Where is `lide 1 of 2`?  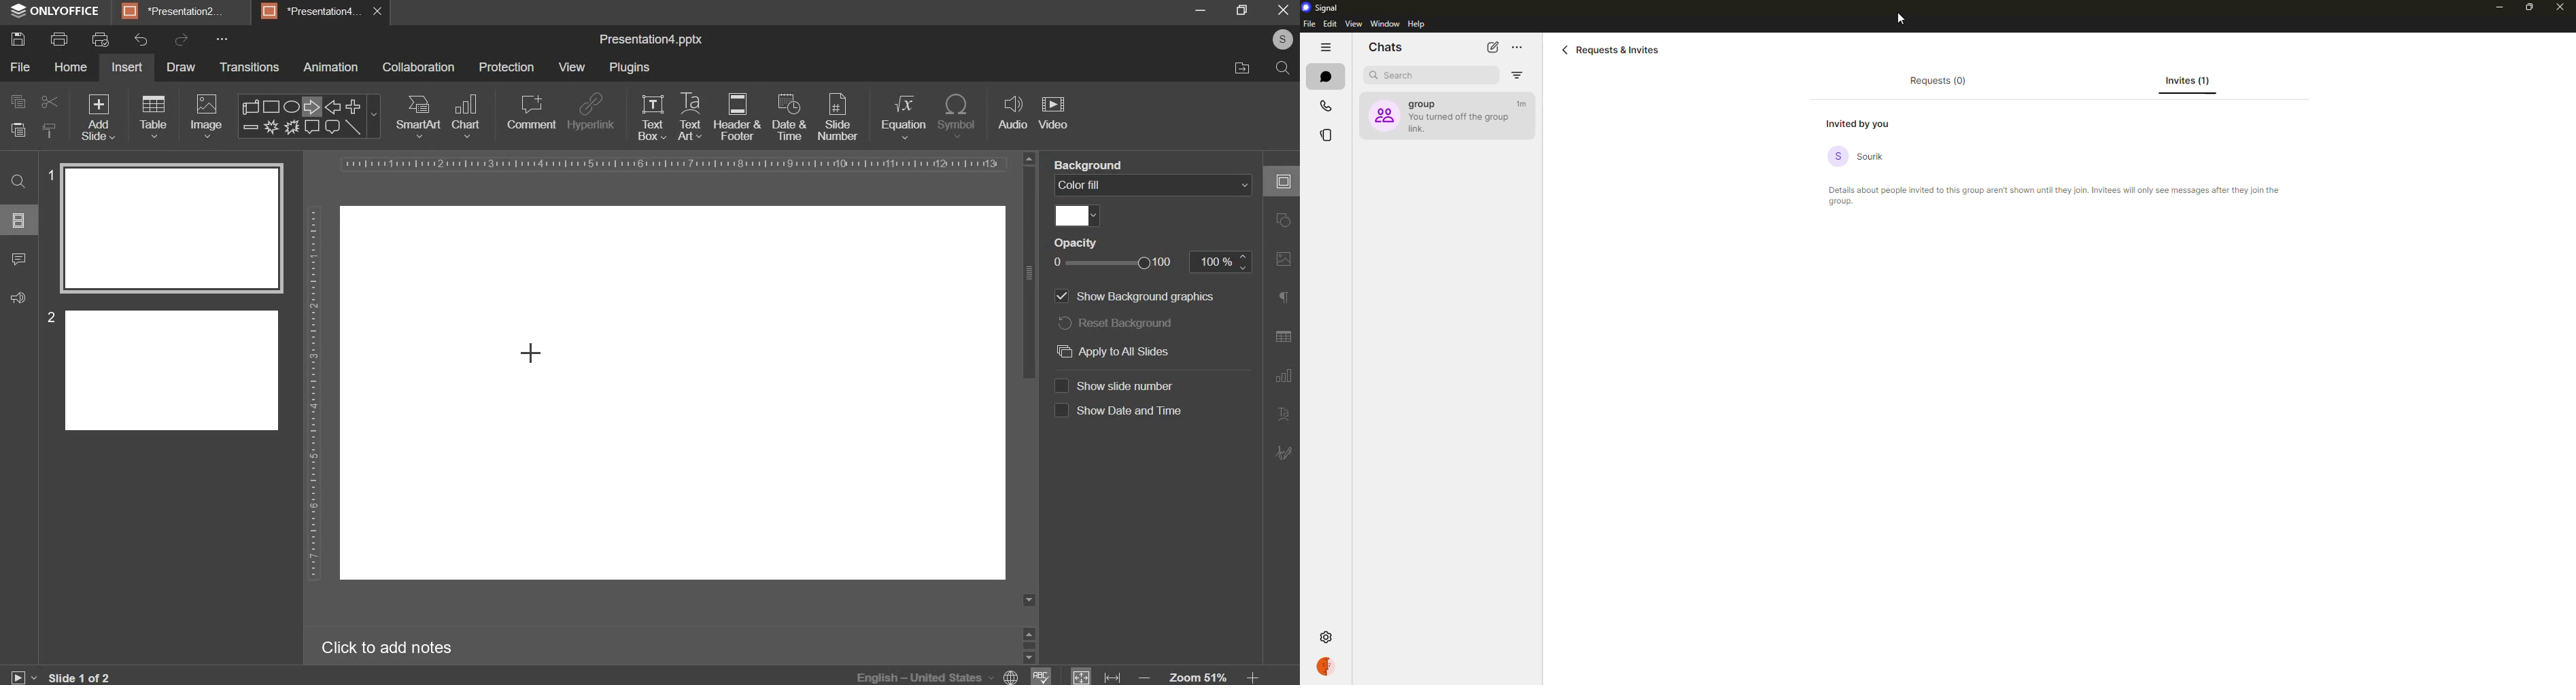
lide 1 of 2 is located at coordinates (85, 676).